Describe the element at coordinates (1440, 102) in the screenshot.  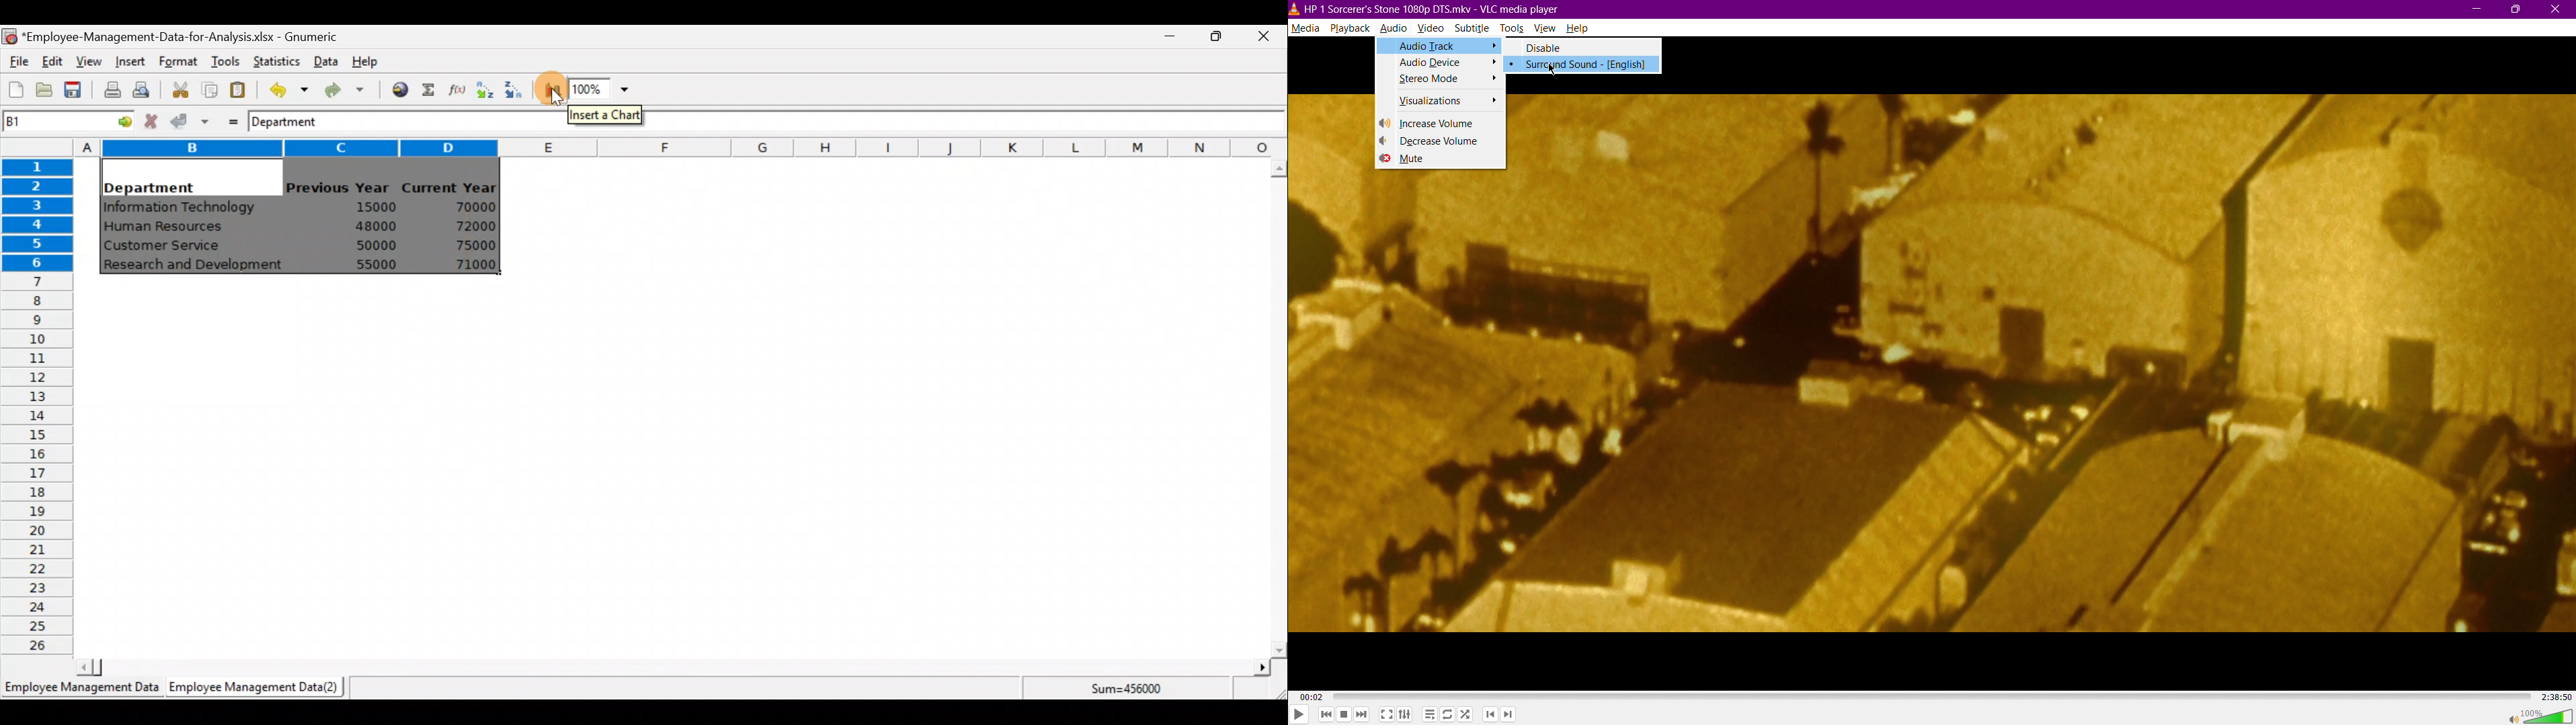
I see `Visualizations` at that location.